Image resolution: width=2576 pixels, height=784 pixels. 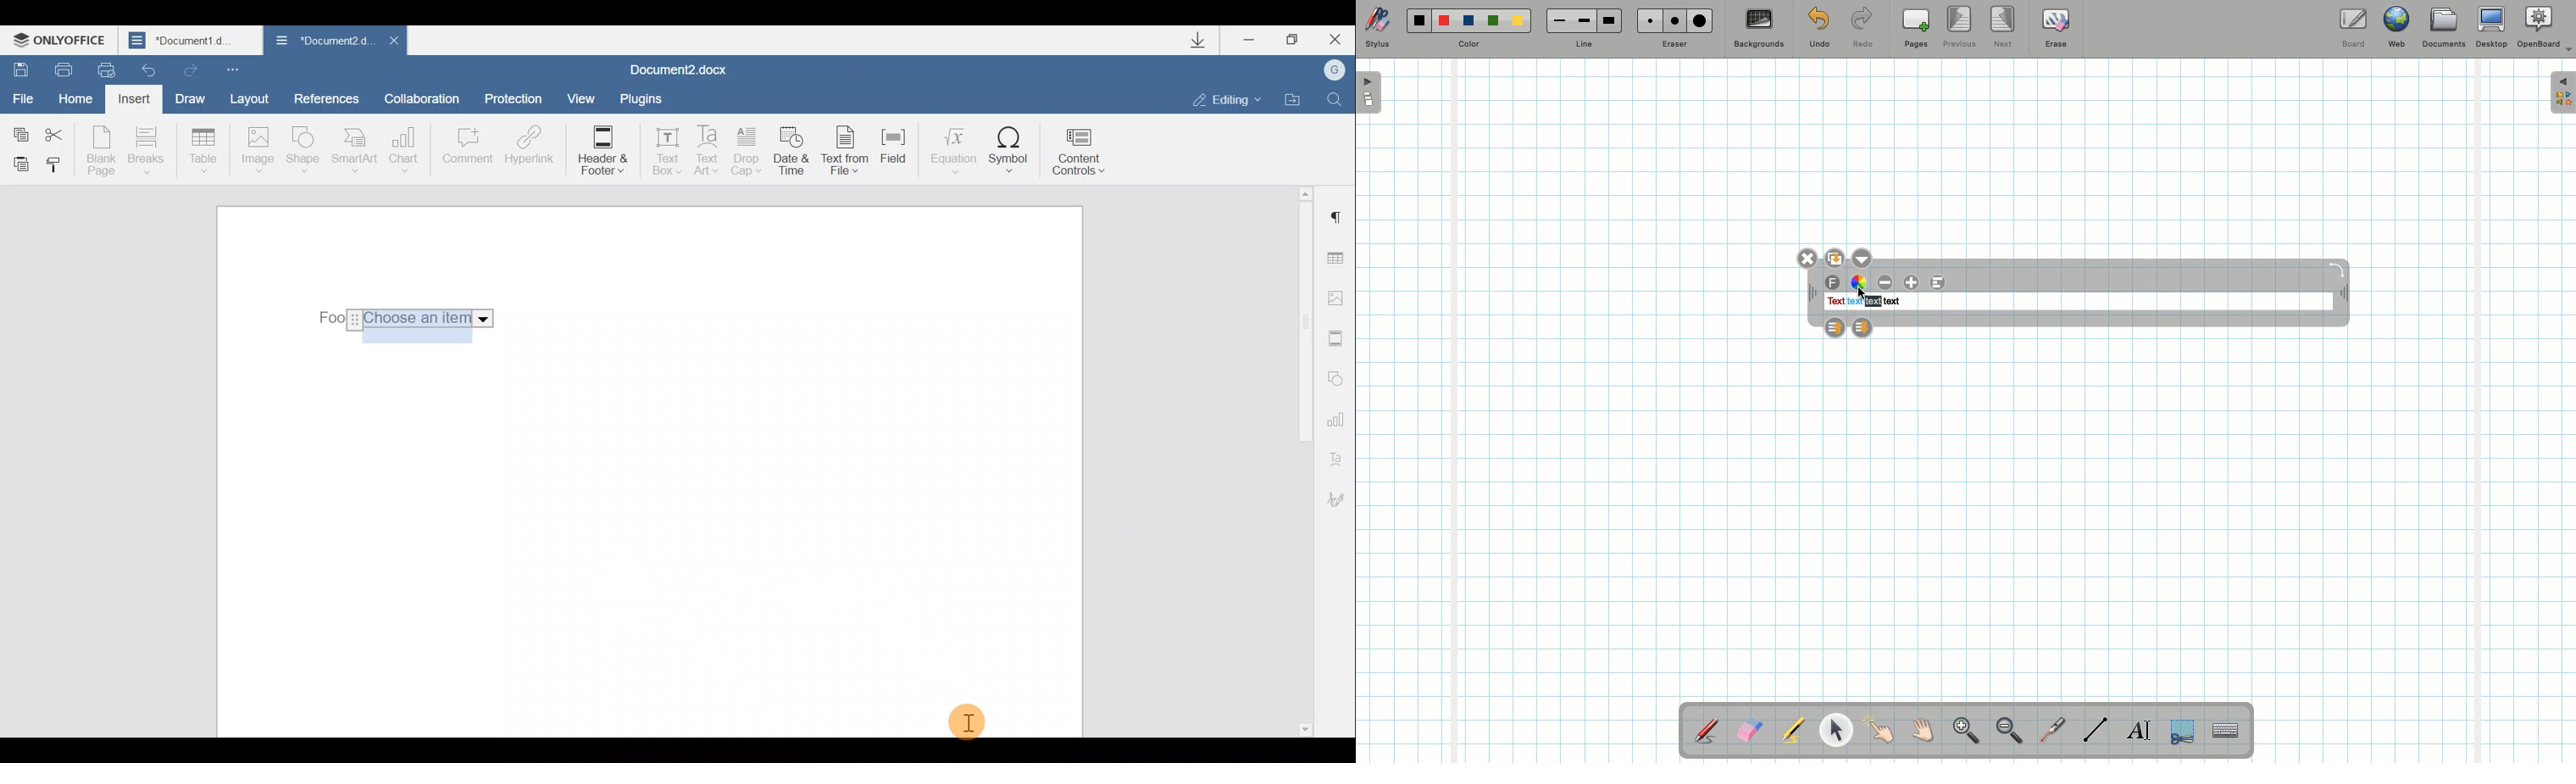 What do you see at coordinates (1084, 147) in the screenshot?
I see `Content controls` at bounding box center [1084, 147].